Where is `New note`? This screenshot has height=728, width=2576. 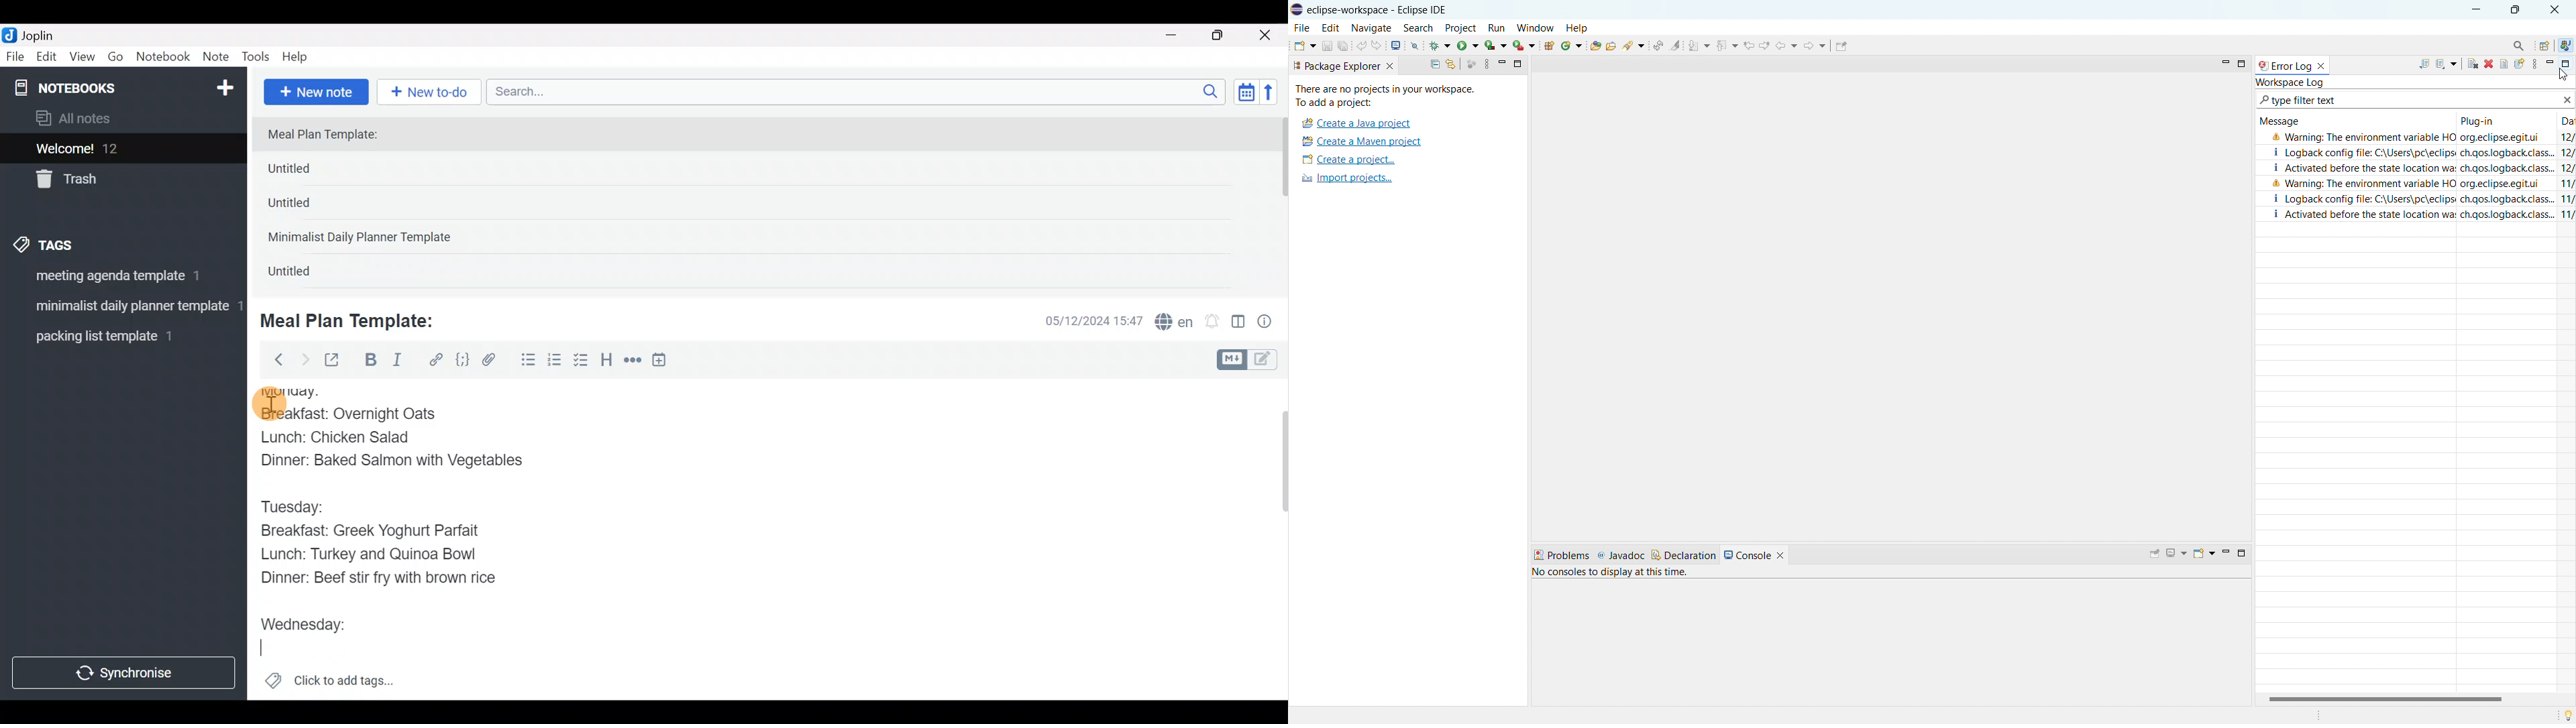 New note is located at coordinates (315, 90).